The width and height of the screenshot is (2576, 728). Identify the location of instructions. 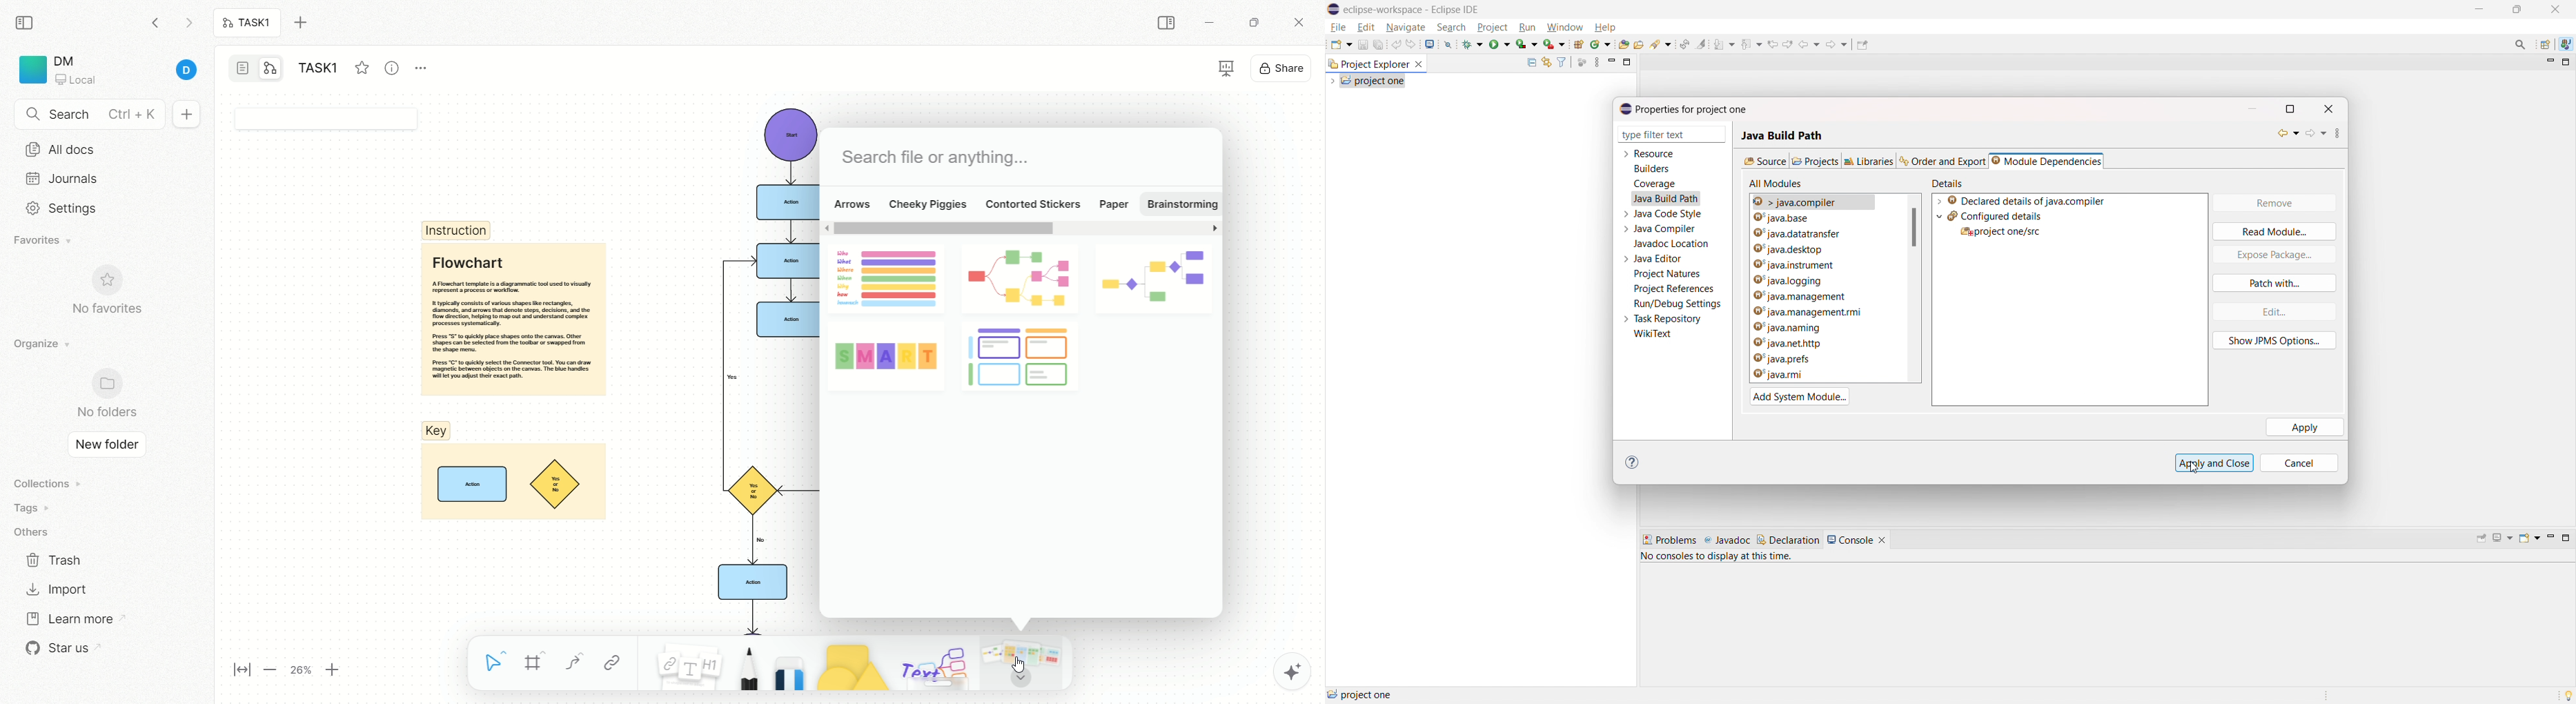
(457, 230).